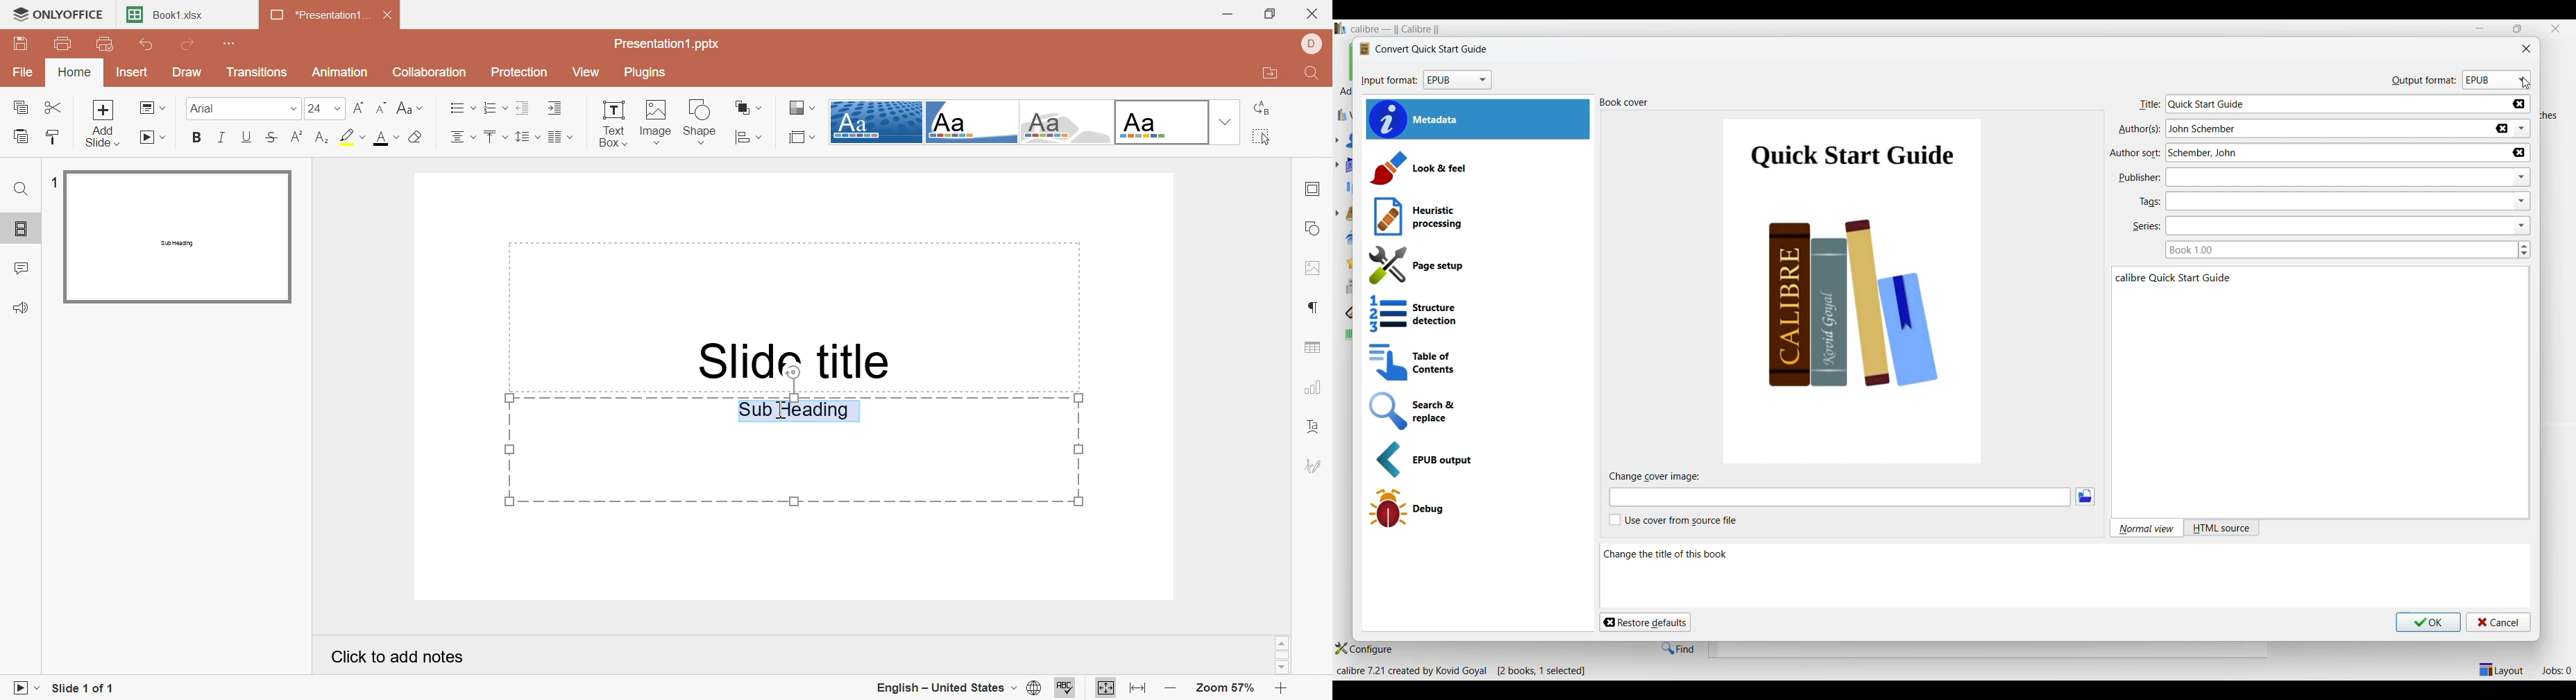  I want to click on Superscript, so click(298, 136).